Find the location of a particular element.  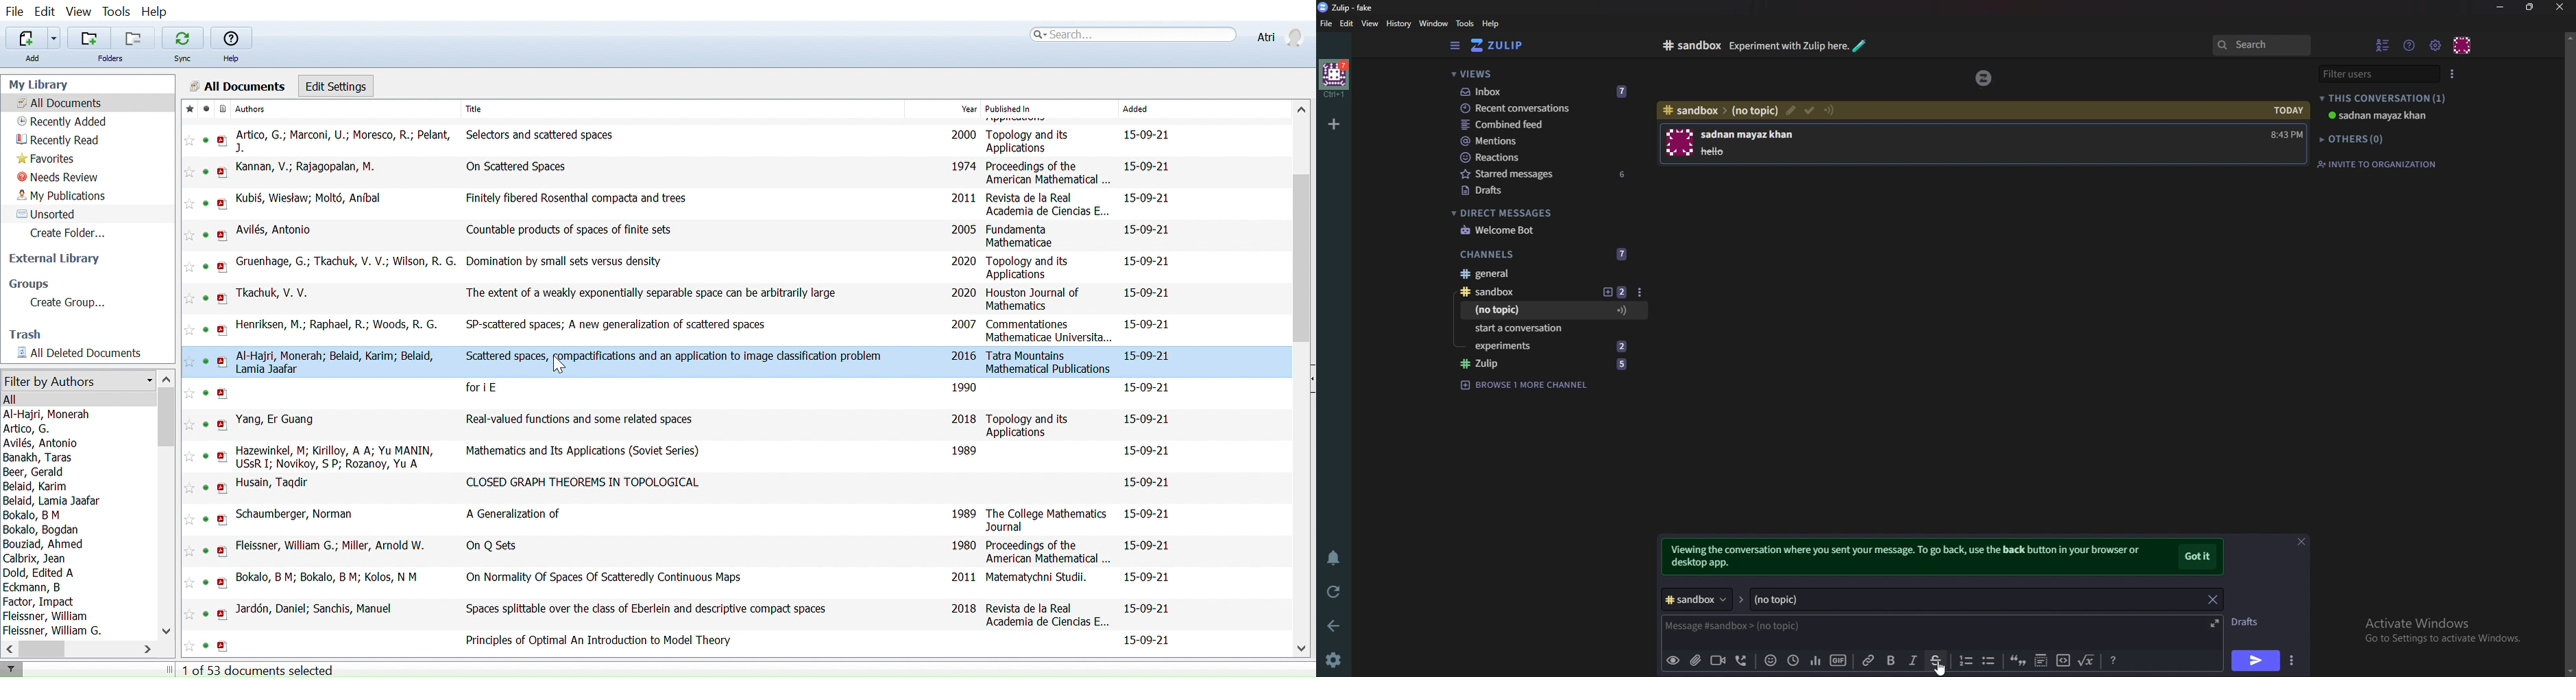

Finitely fibered Rosenthal compacta and trees is located at coordinates (566, 198).